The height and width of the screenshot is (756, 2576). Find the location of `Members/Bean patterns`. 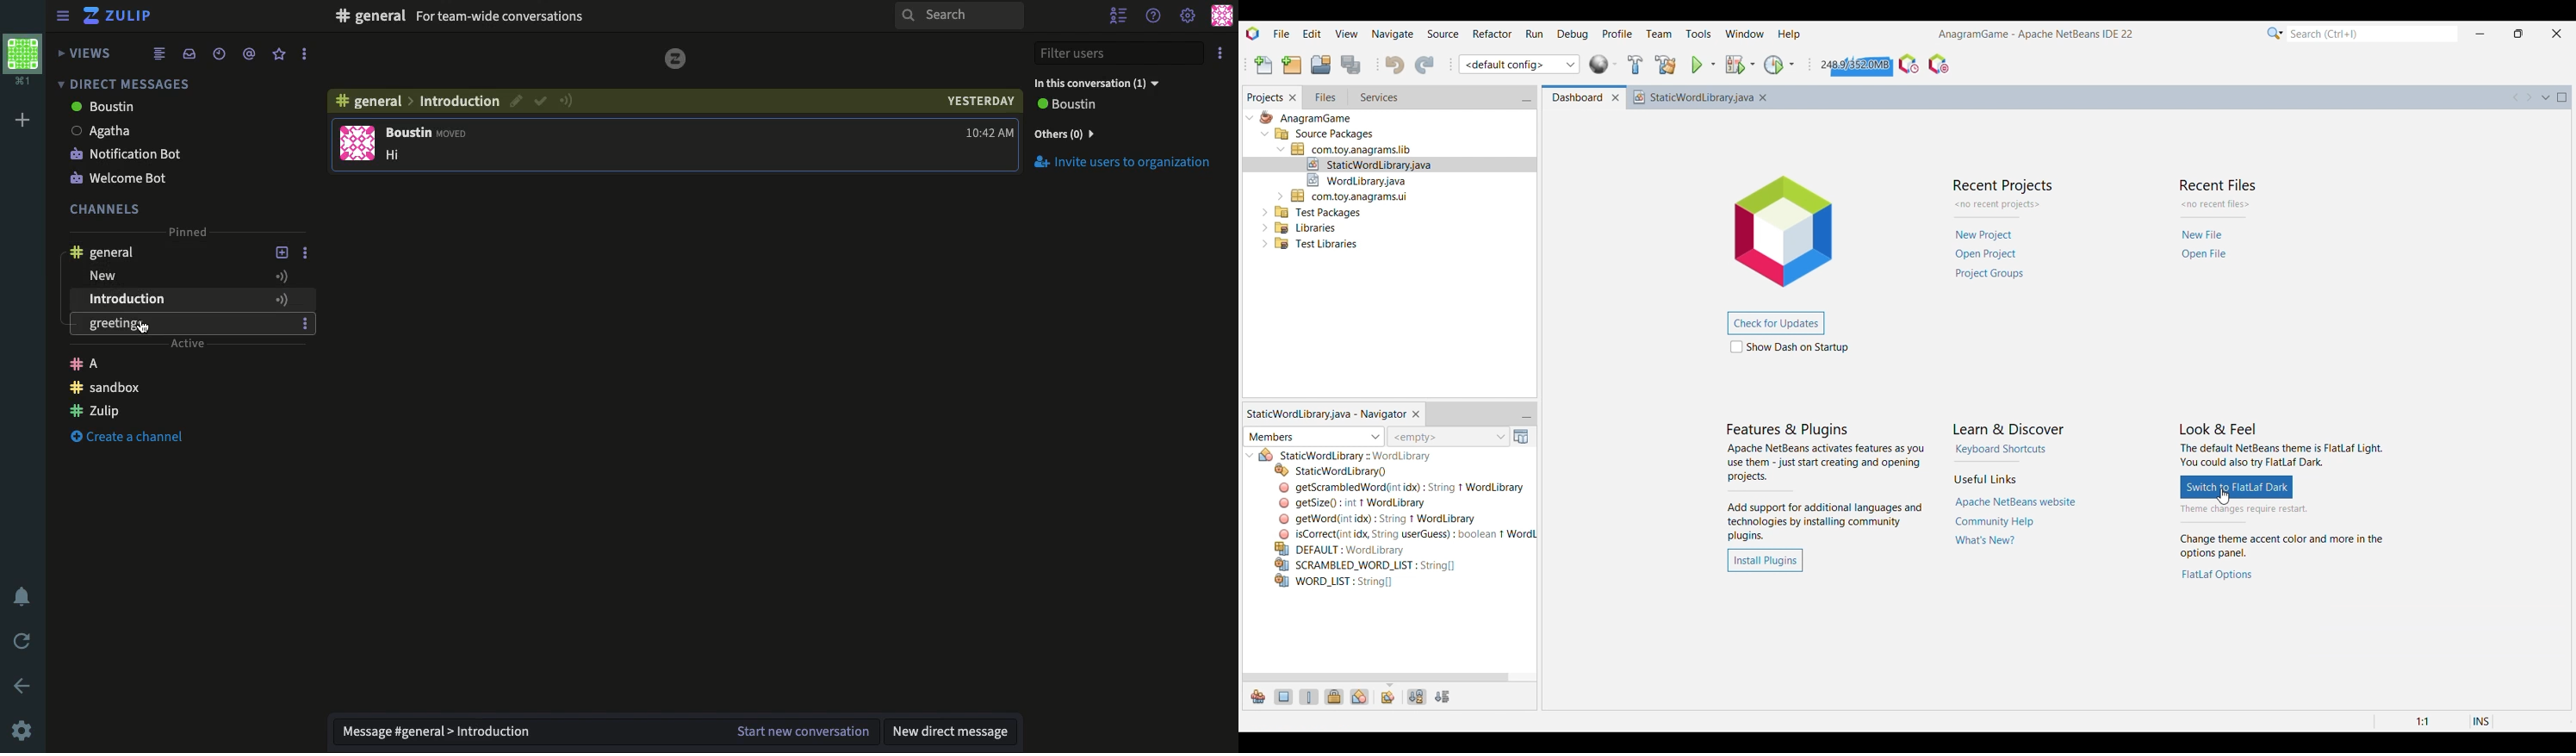

Members/Bean patterns is located at coordinates (1314, 437).